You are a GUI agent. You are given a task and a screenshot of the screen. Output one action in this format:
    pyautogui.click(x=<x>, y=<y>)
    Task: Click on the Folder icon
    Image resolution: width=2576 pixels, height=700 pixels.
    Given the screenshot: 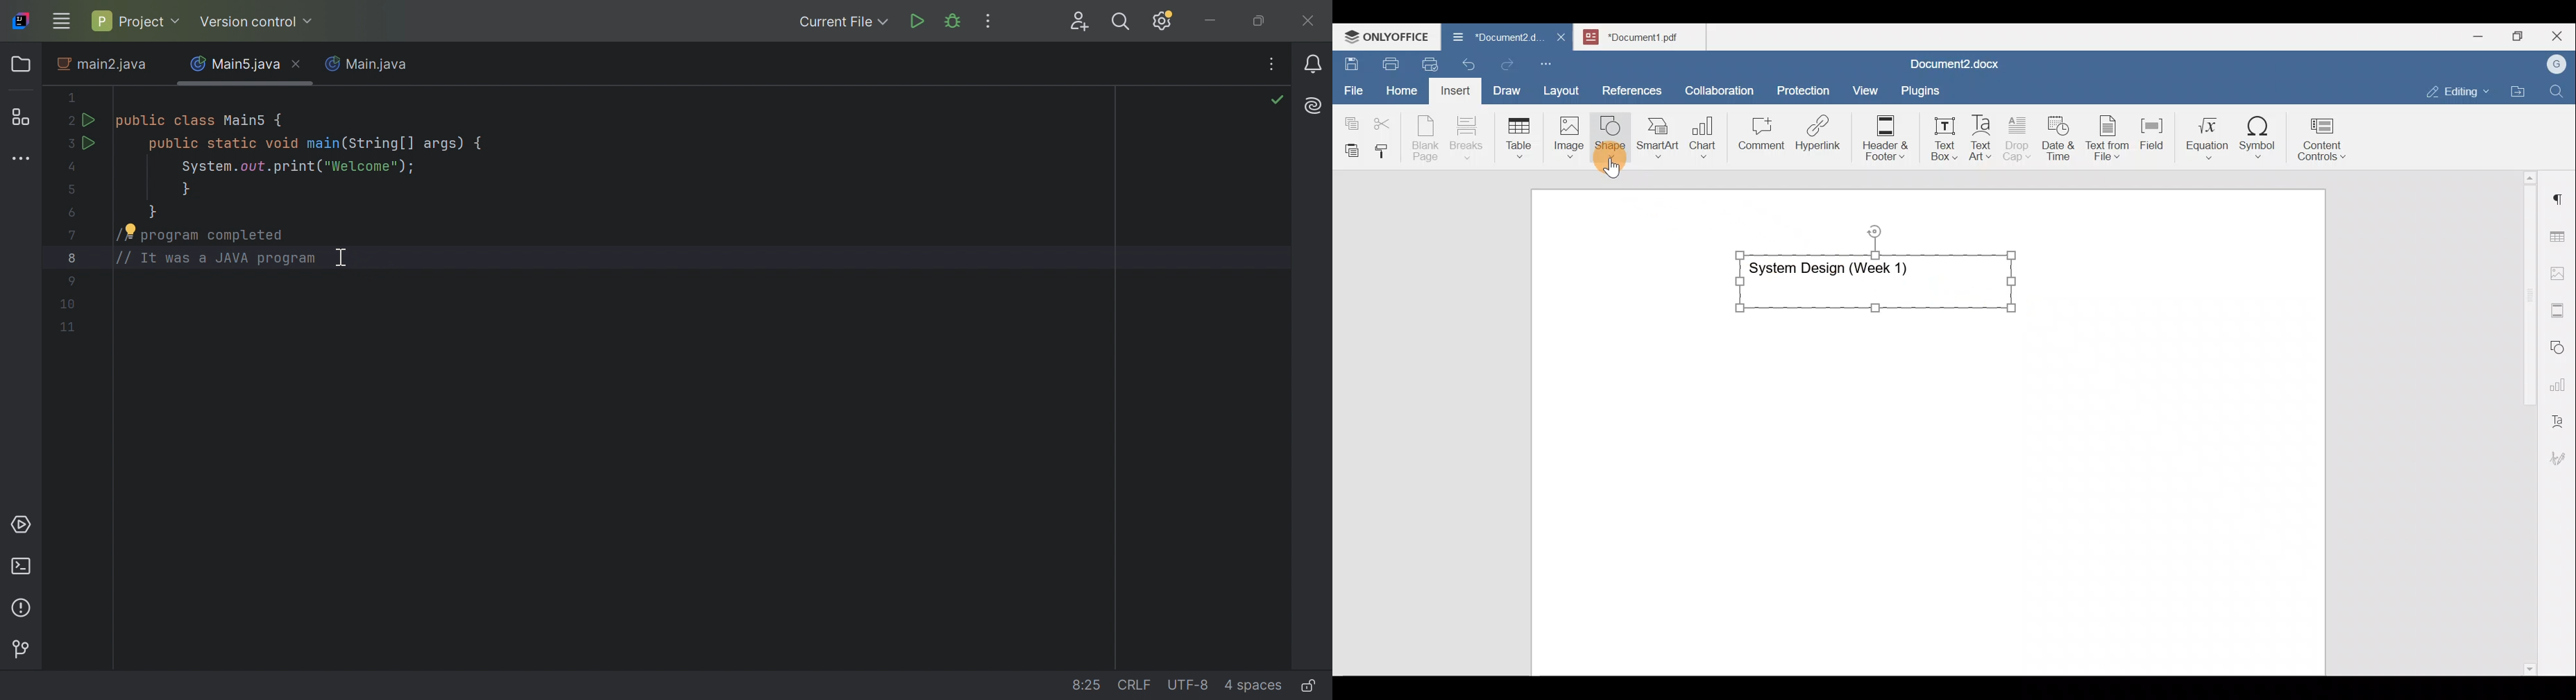 What is the action you would take?
    pyautogui.click(x=21, y=65)
    